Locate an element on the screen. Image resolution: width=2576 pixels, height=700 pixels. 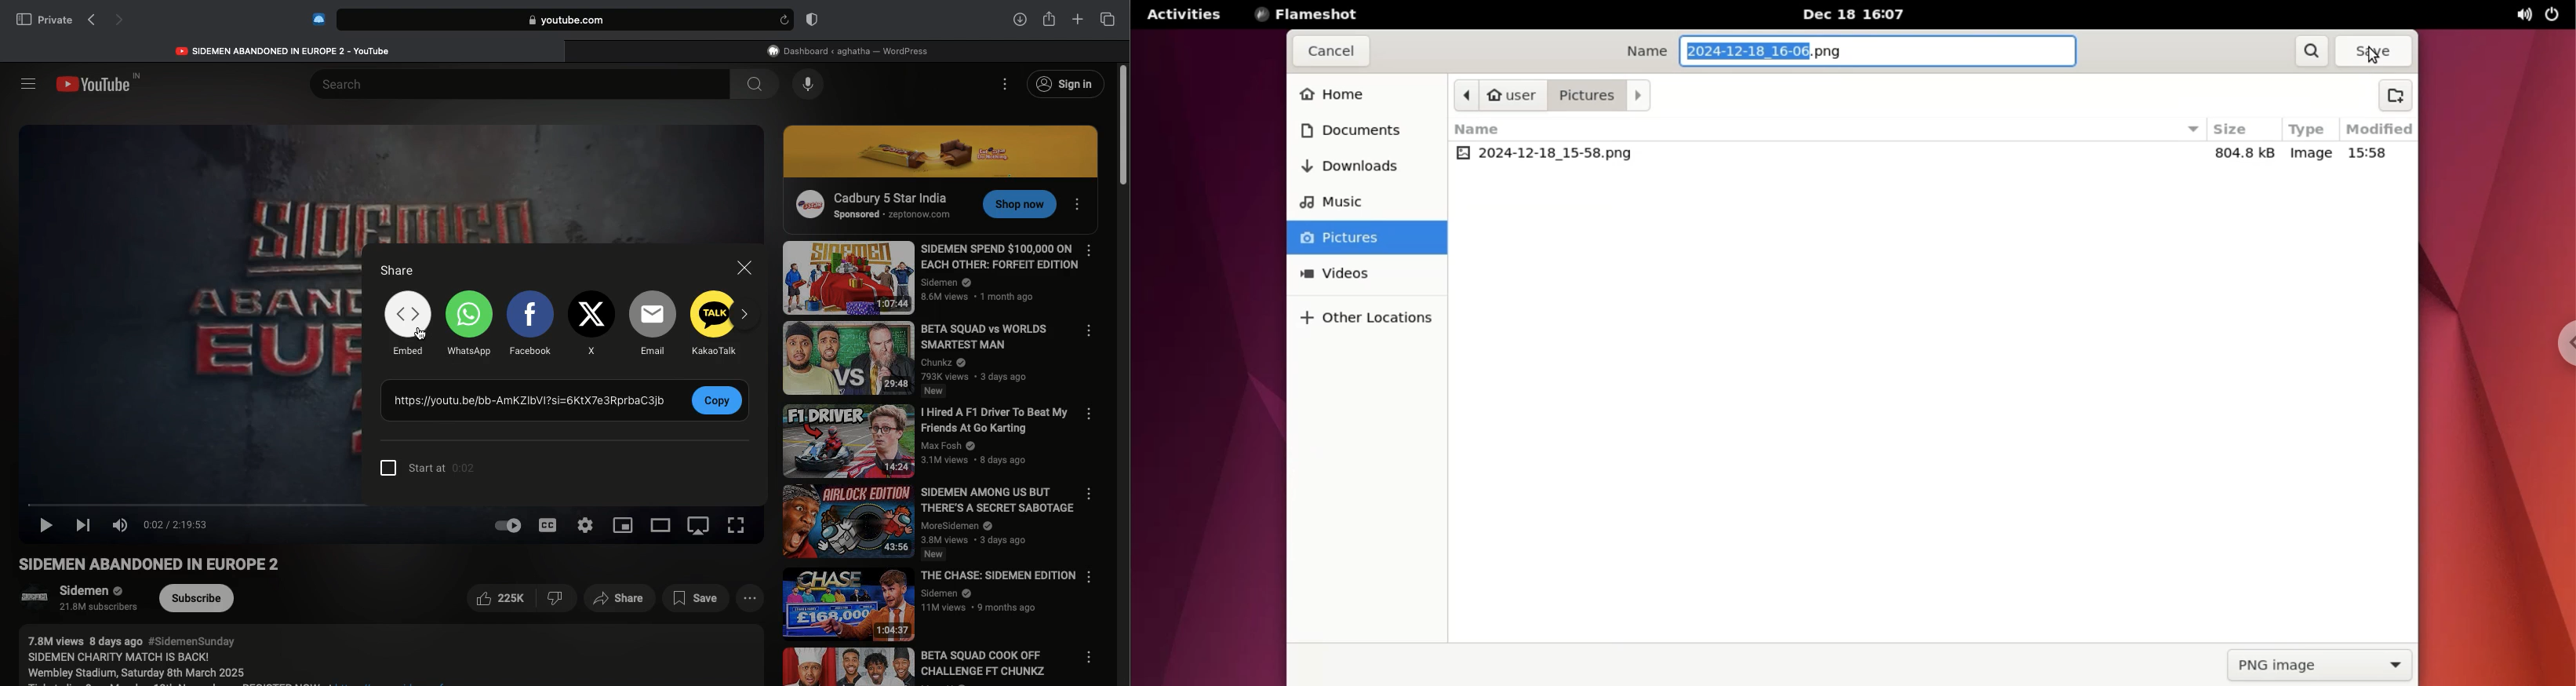
X is located at coordinates (593, 322).